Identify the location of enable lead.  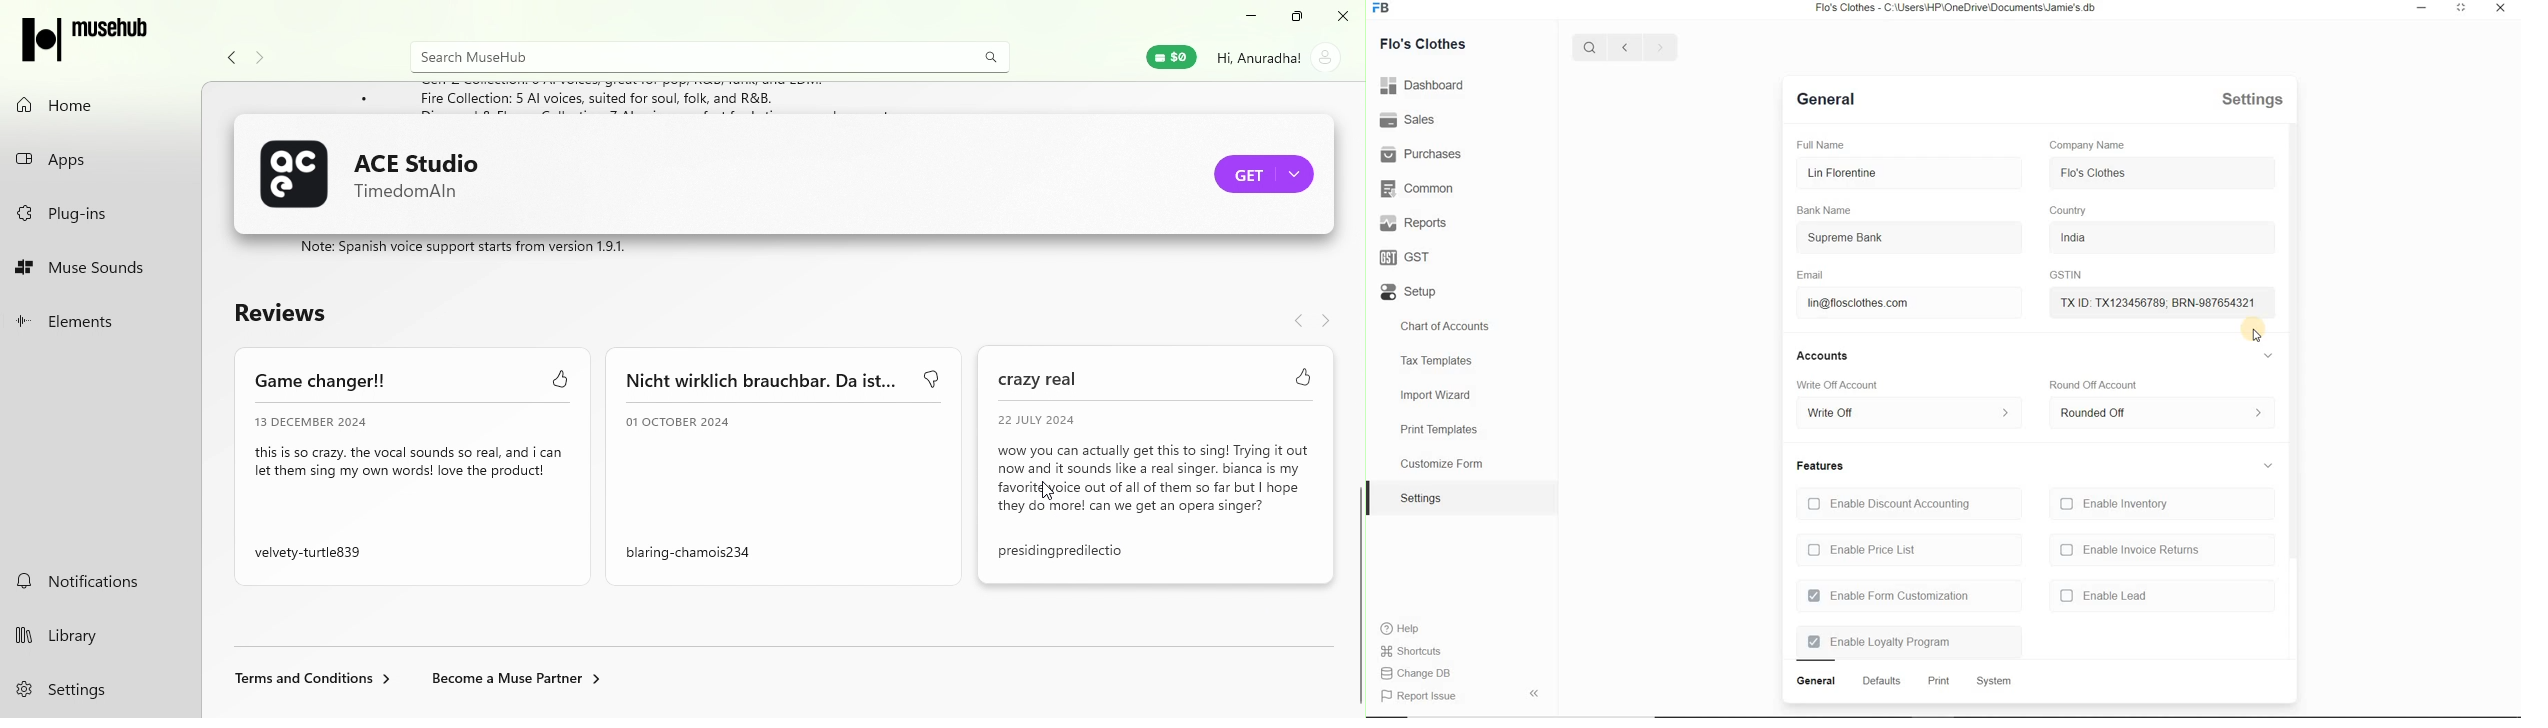
(2104, 595).